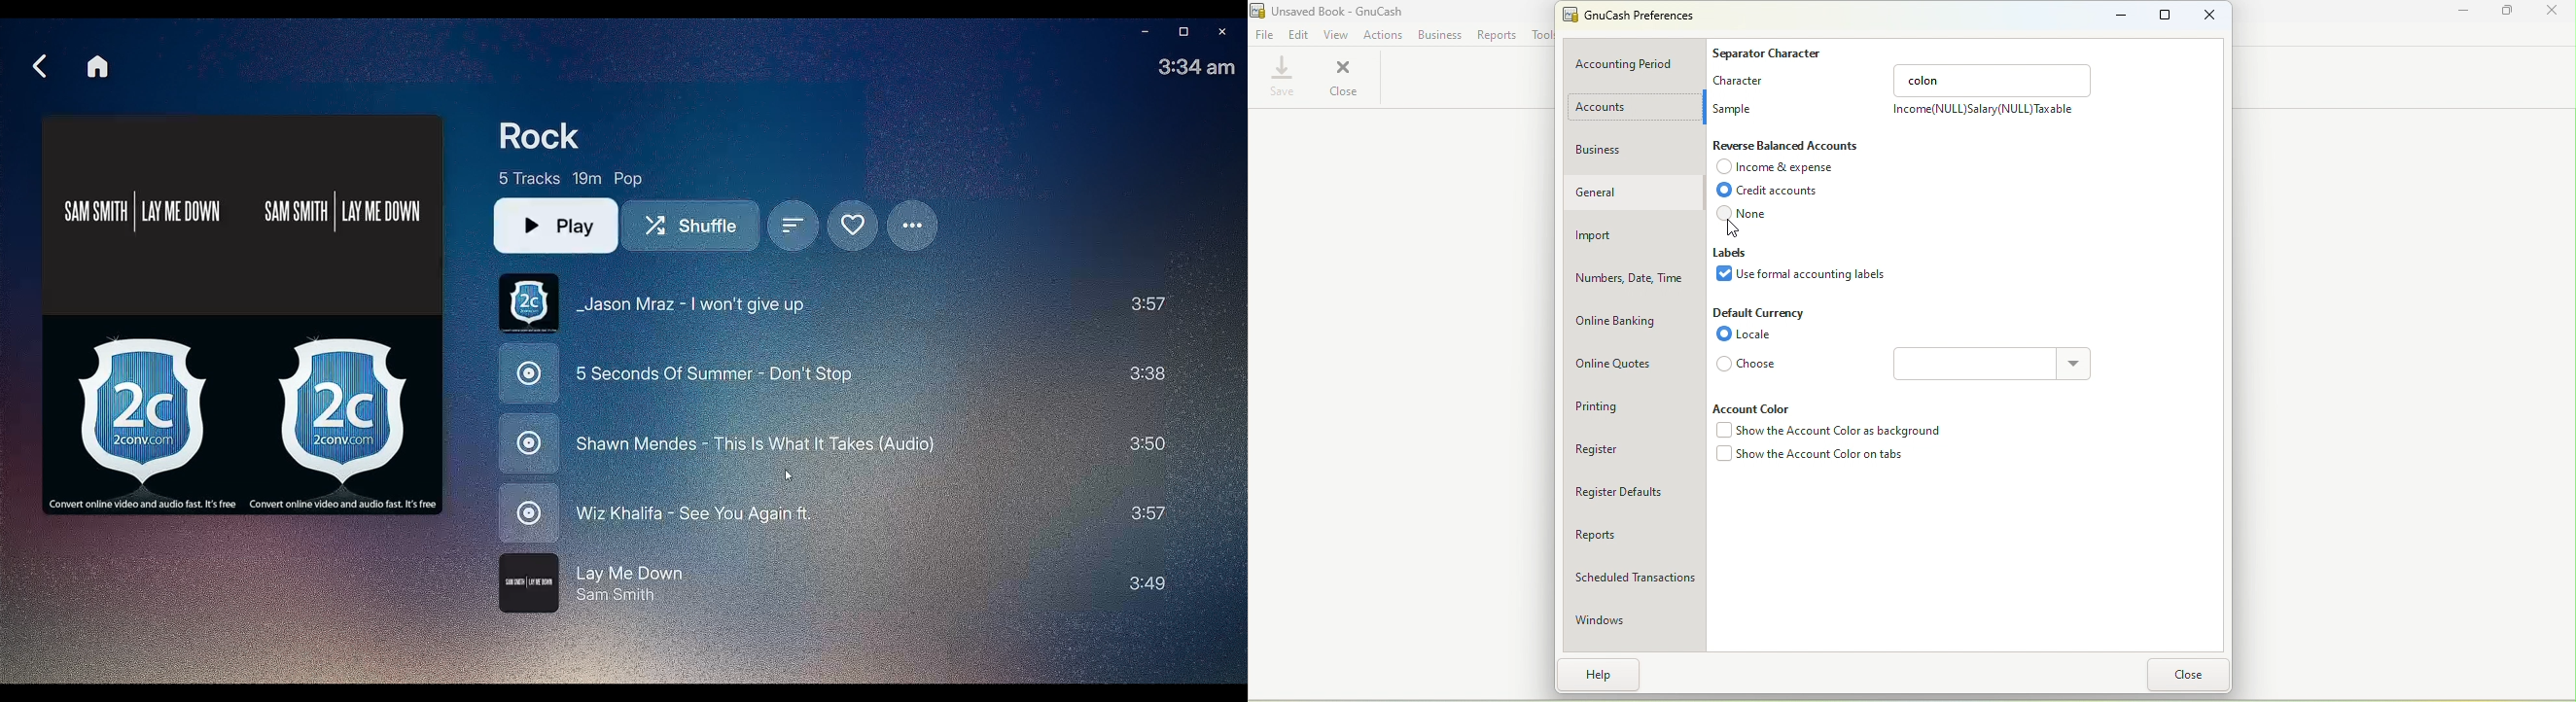  I want to click on View, so click(1337, 33).